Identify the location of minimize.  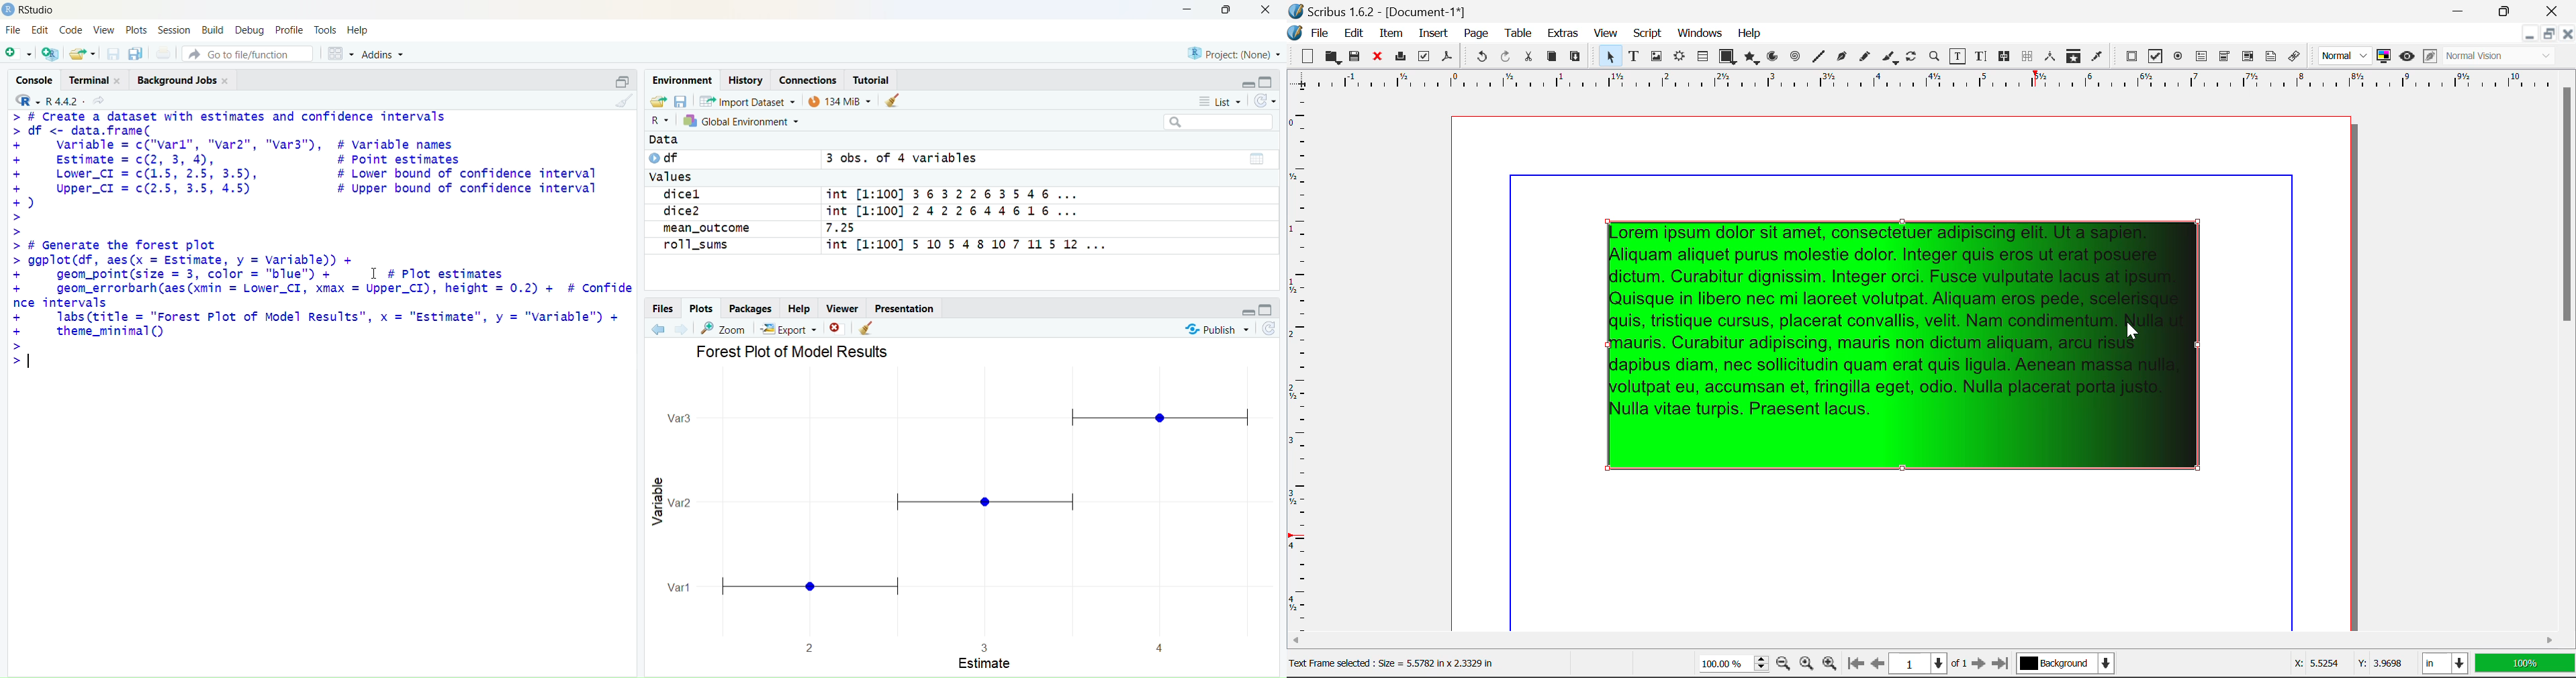
(1248, 314).